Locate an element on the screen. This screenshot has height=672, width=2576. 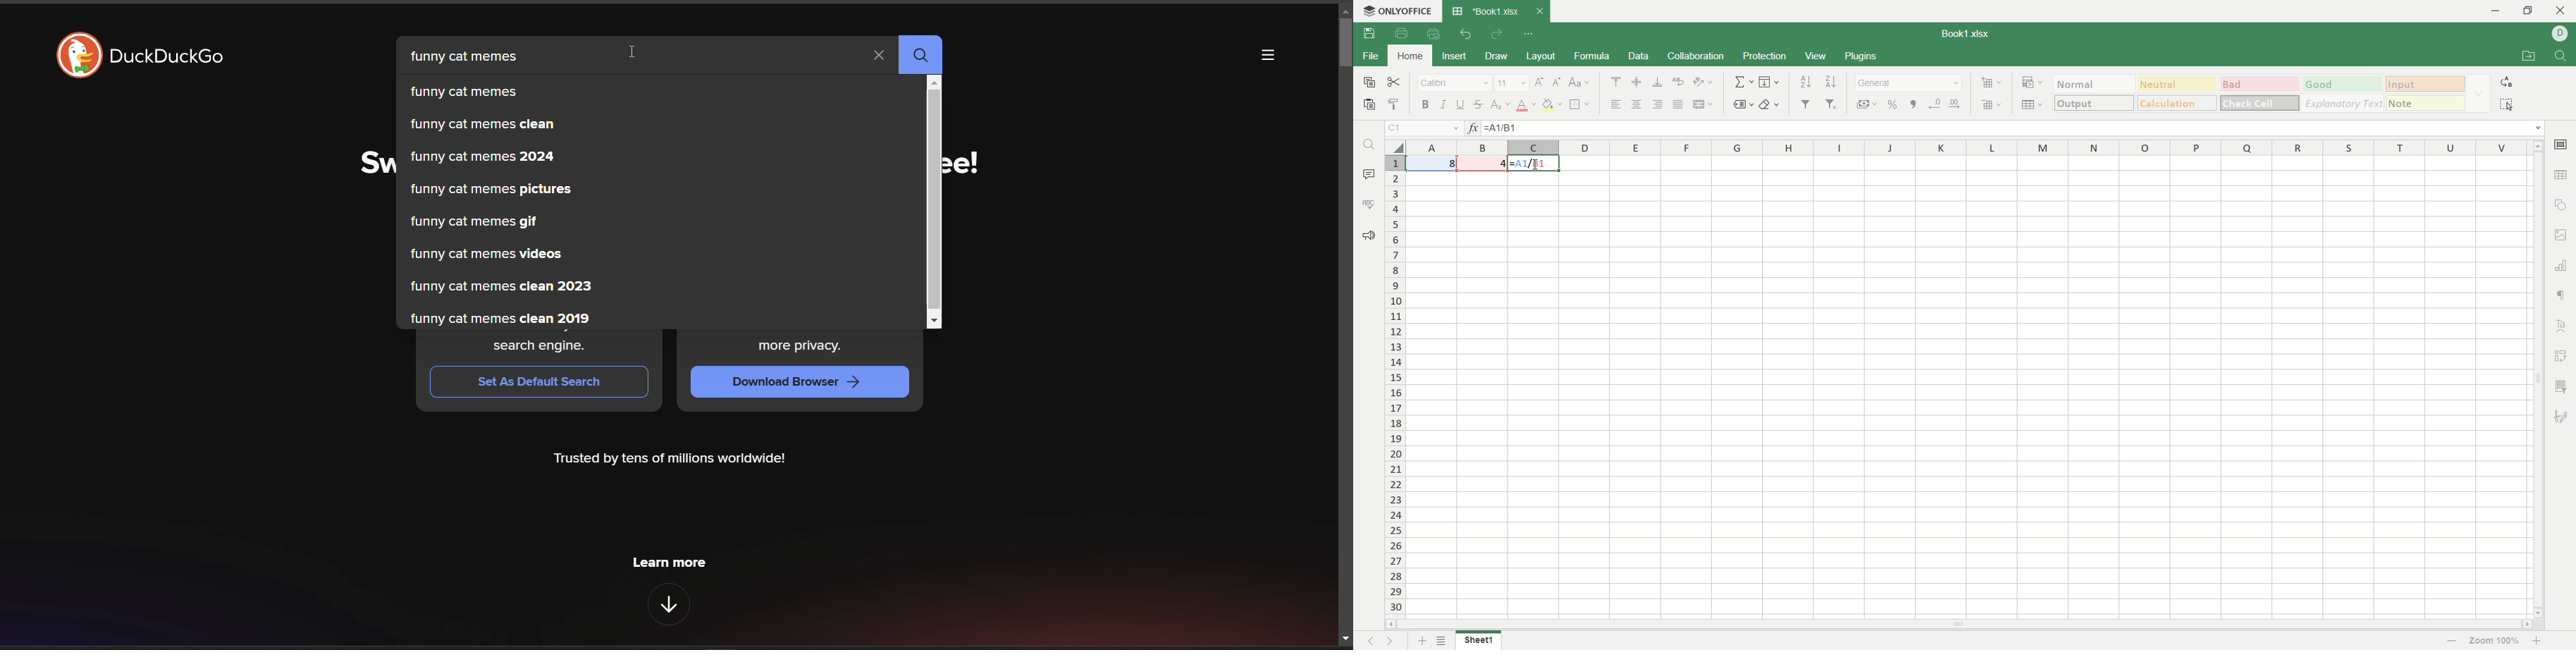
insert is located at coordinates (1453, 57).